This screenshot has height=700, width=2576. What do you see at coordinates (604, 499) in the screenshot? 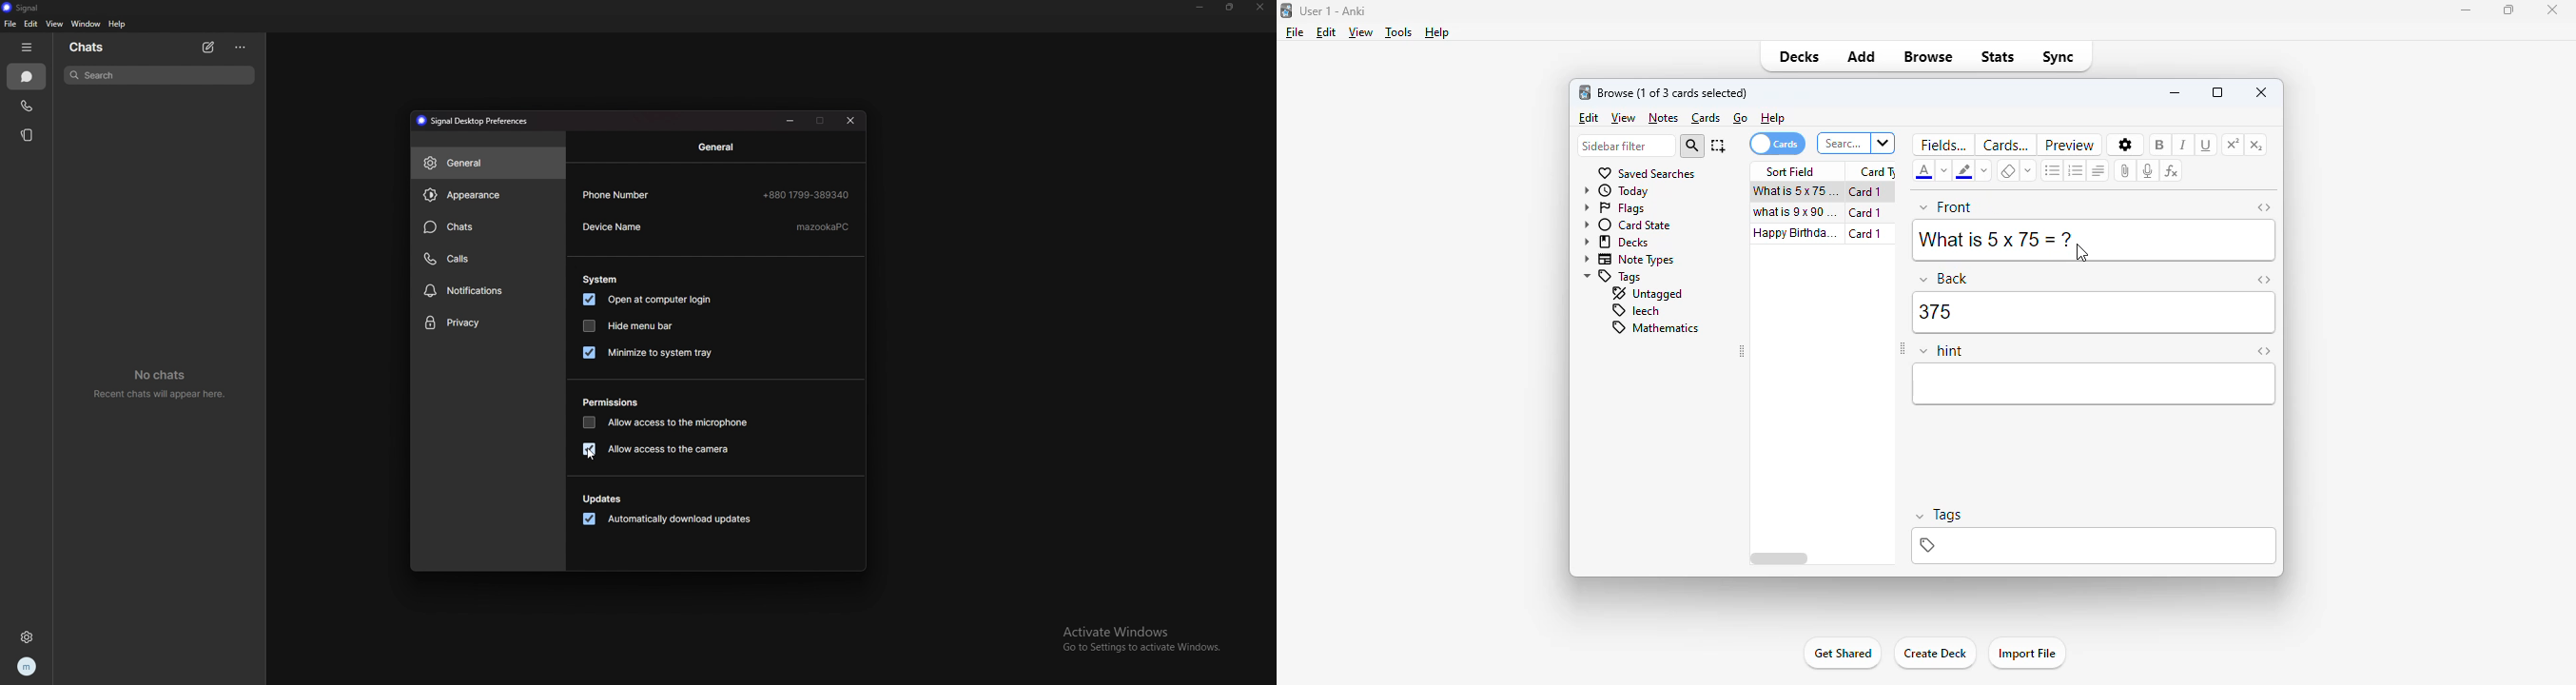
I see `updates` at bounding box center [604, 499].